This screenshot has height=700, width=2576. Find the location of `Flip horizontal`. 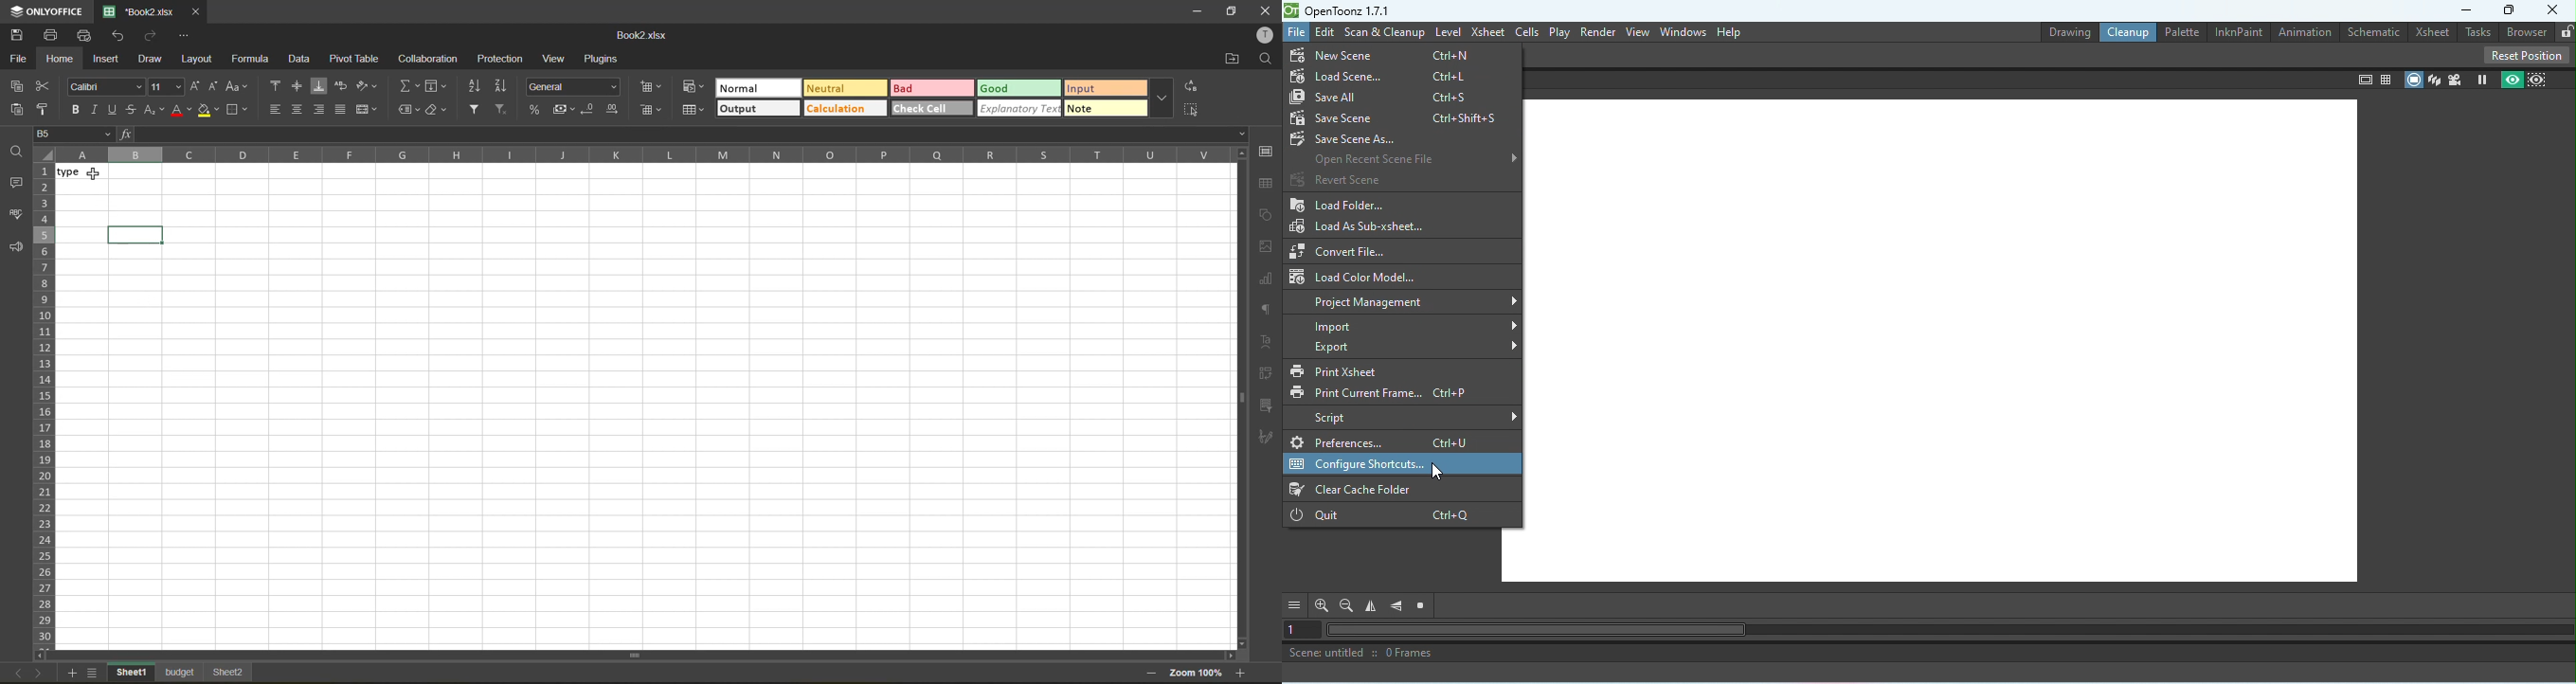

Flip horizontal is located at coordinates (1374, 607).